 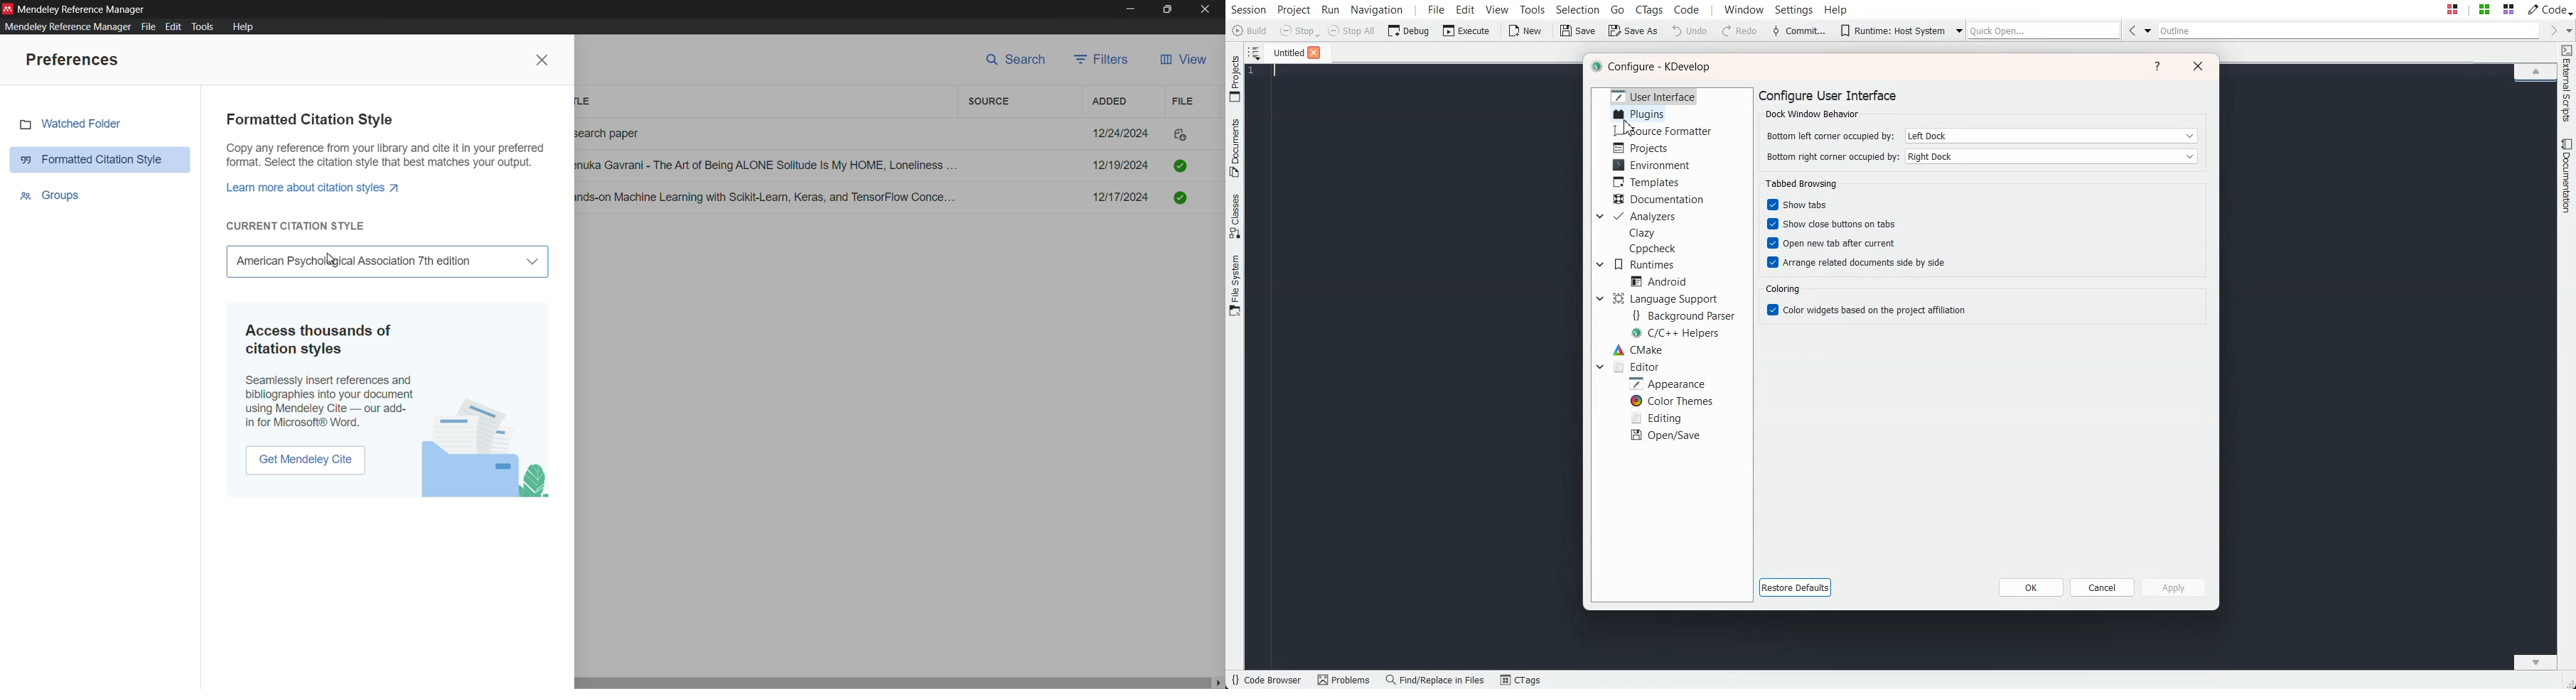 I want to click on close app, so click(x=1209, y=10).